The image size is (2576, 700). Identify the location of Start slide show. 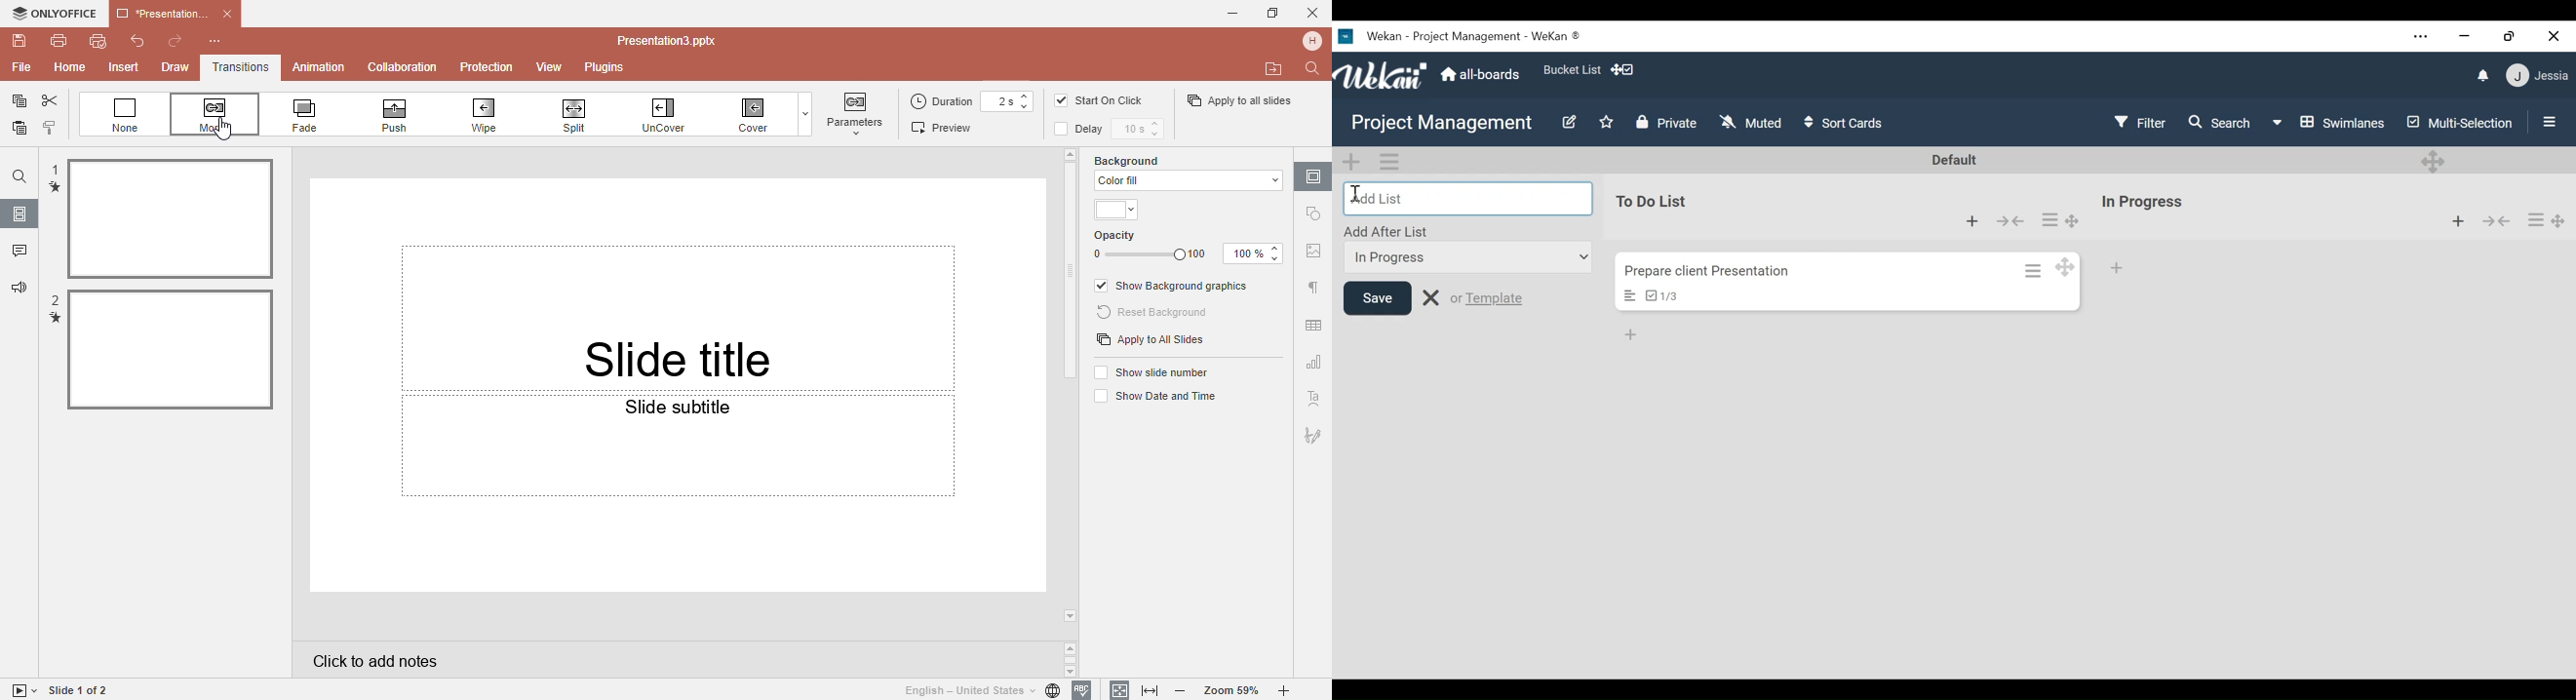
(20, 690).